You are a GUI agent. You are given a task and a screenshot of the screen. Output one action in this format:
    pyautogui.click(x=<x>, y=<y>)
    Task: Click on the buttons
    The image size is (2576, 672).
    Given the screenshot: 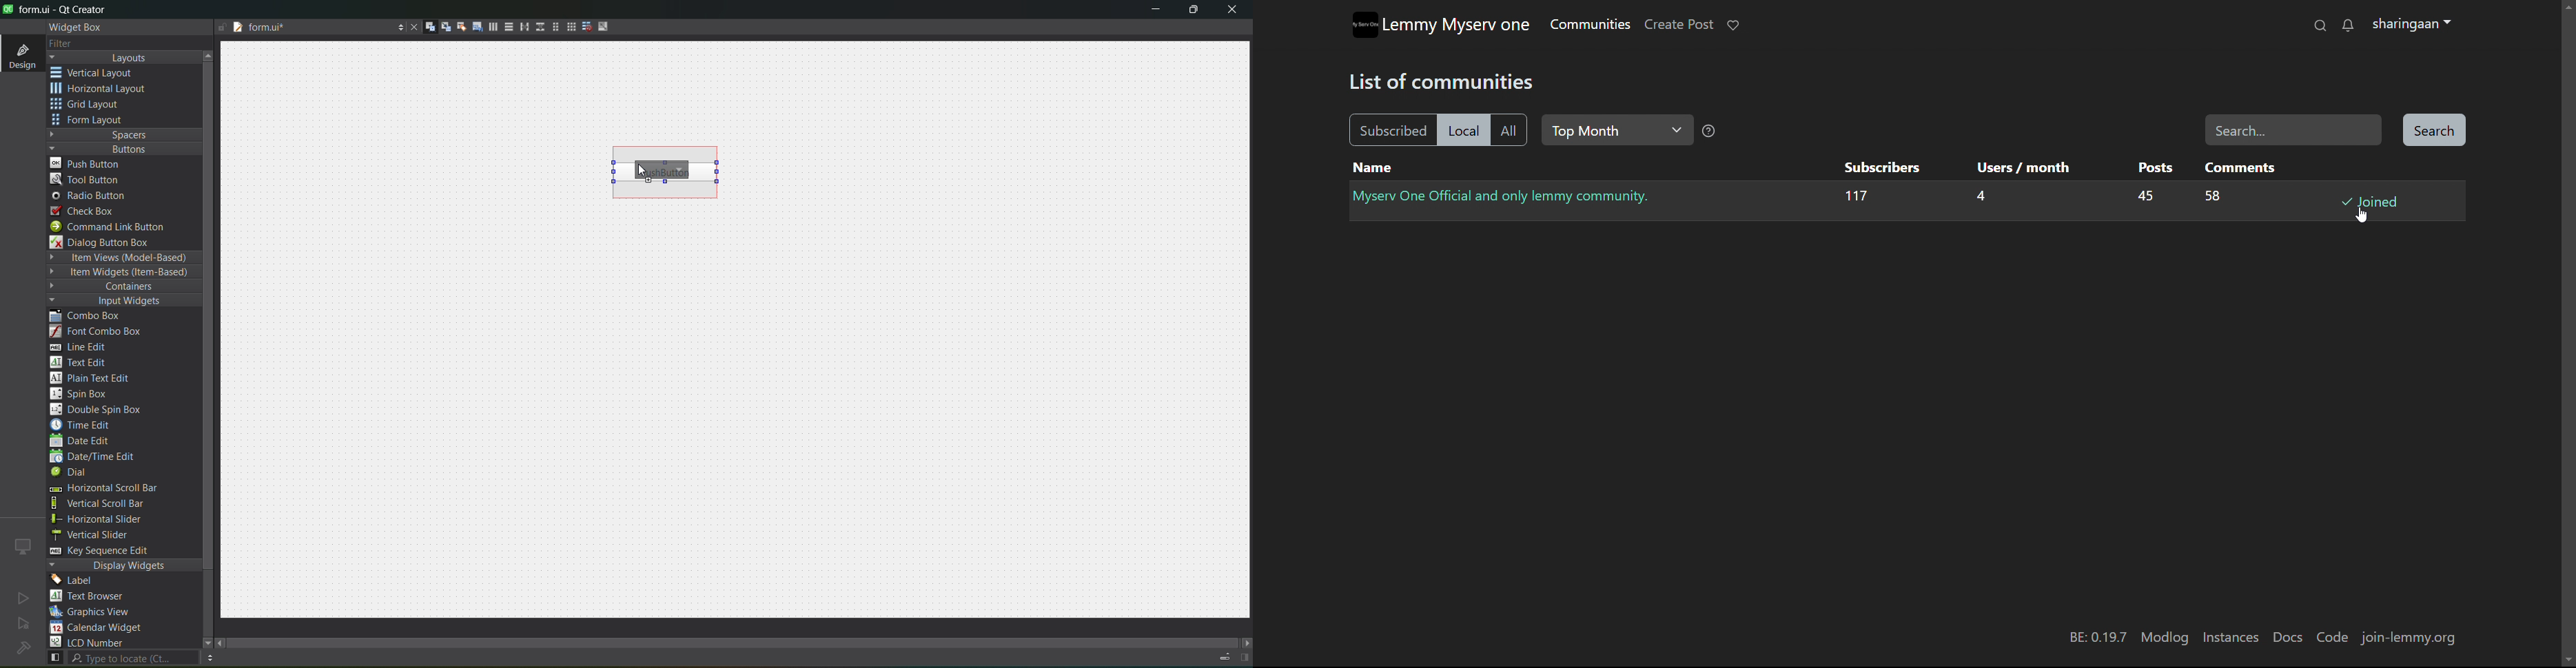 What is the action you would take?
    pyautogui.click(x=121, y=148)
    